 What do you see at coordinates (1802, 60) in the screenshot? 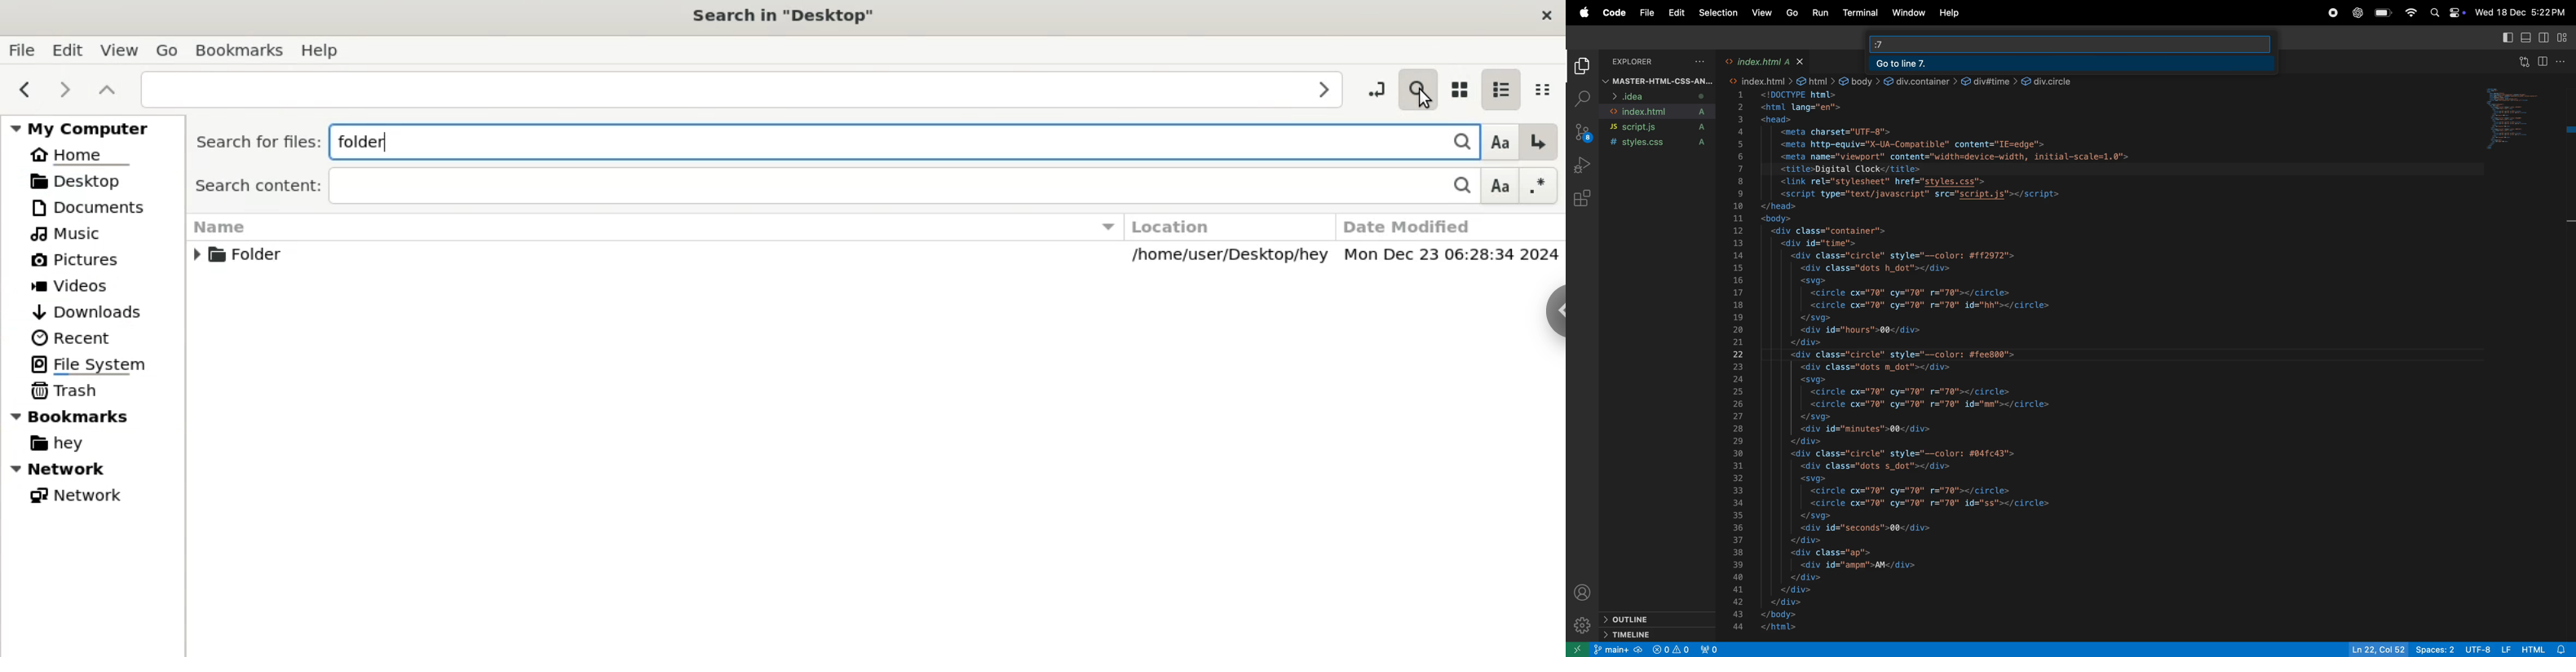
I see `close` at bounding box center [1802, 60].